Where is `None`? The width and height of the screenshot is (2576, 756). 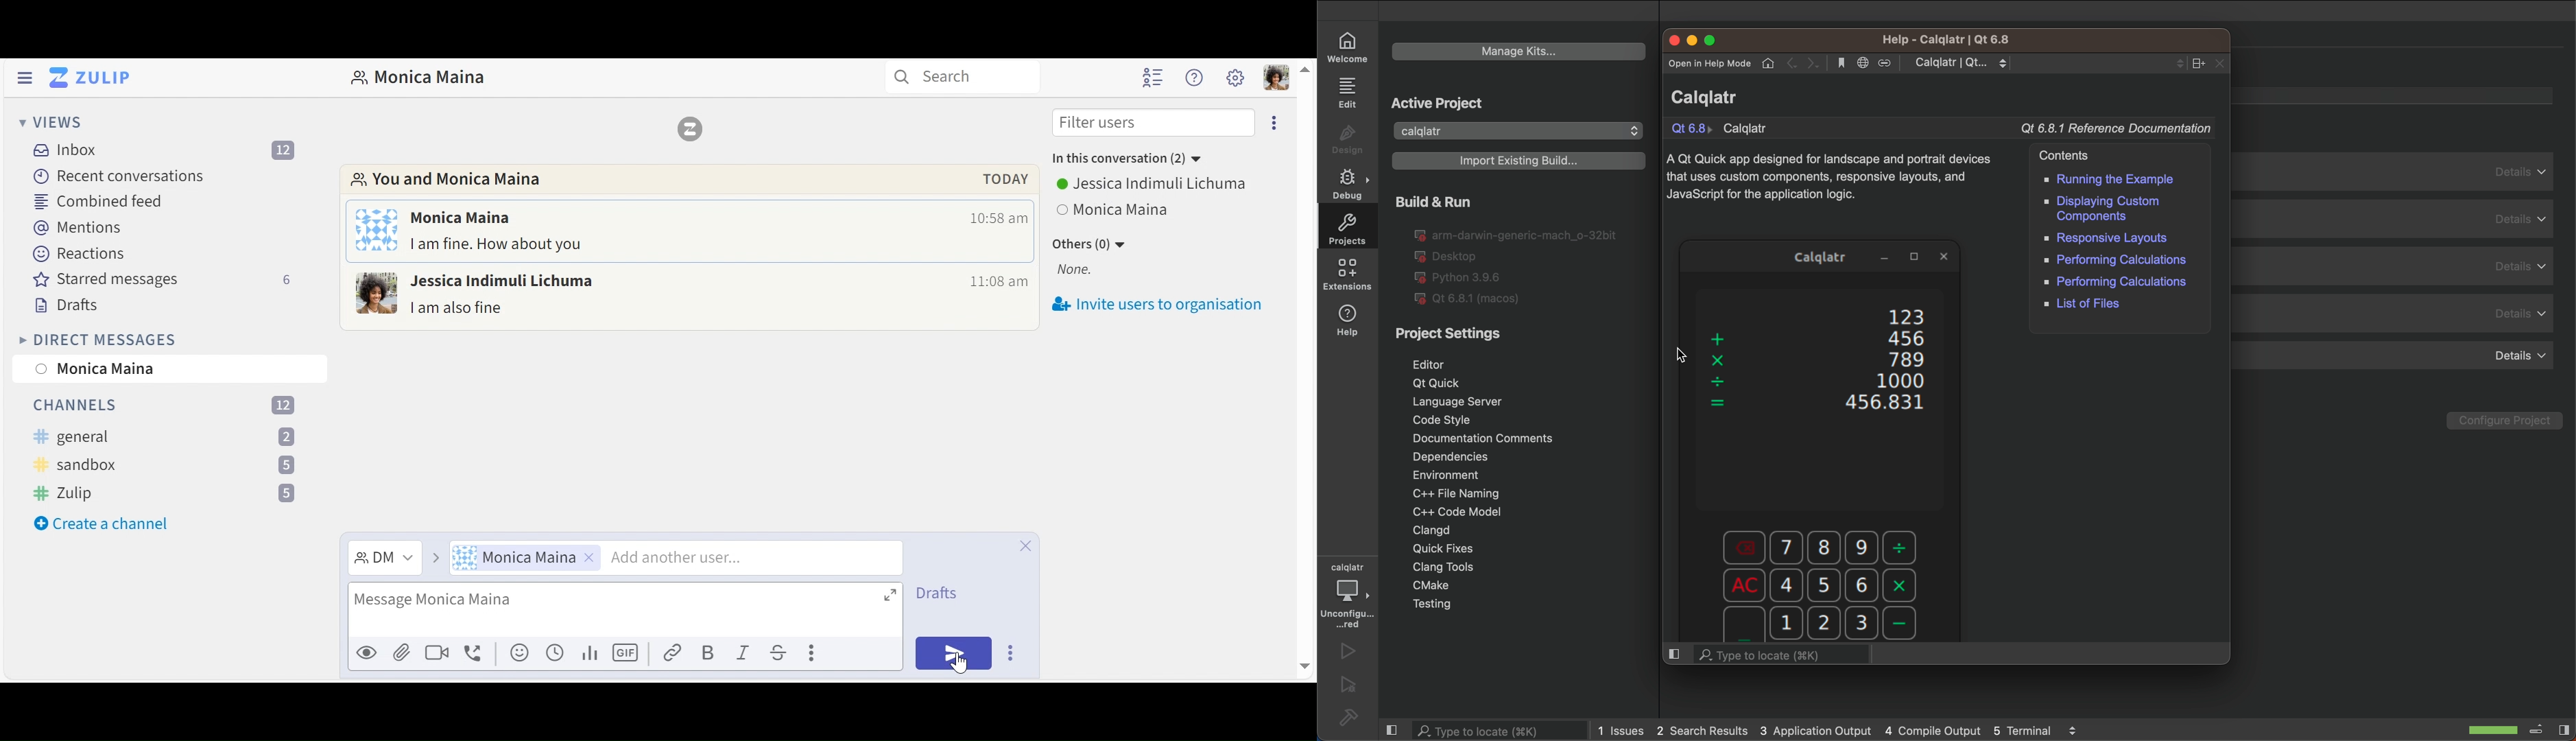
None is located at coordinates (1086, 269).